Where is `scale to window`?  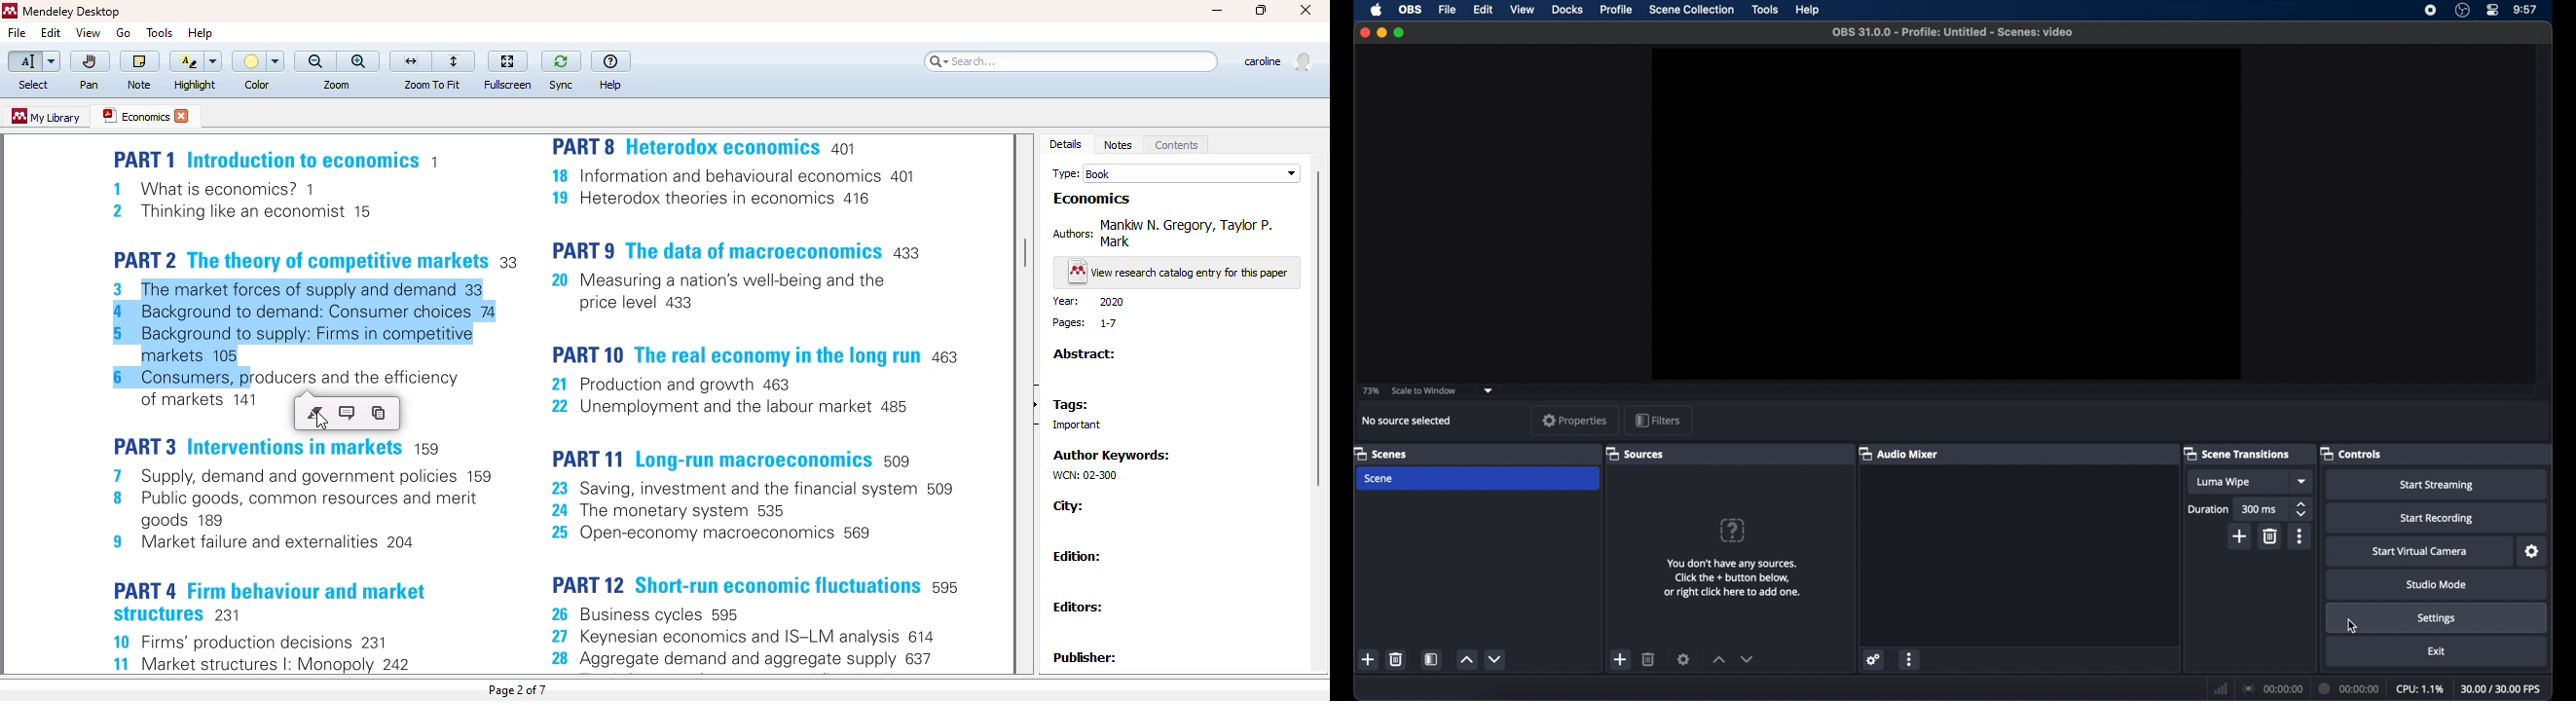
scale to window is located at coordinates (1423, 391).